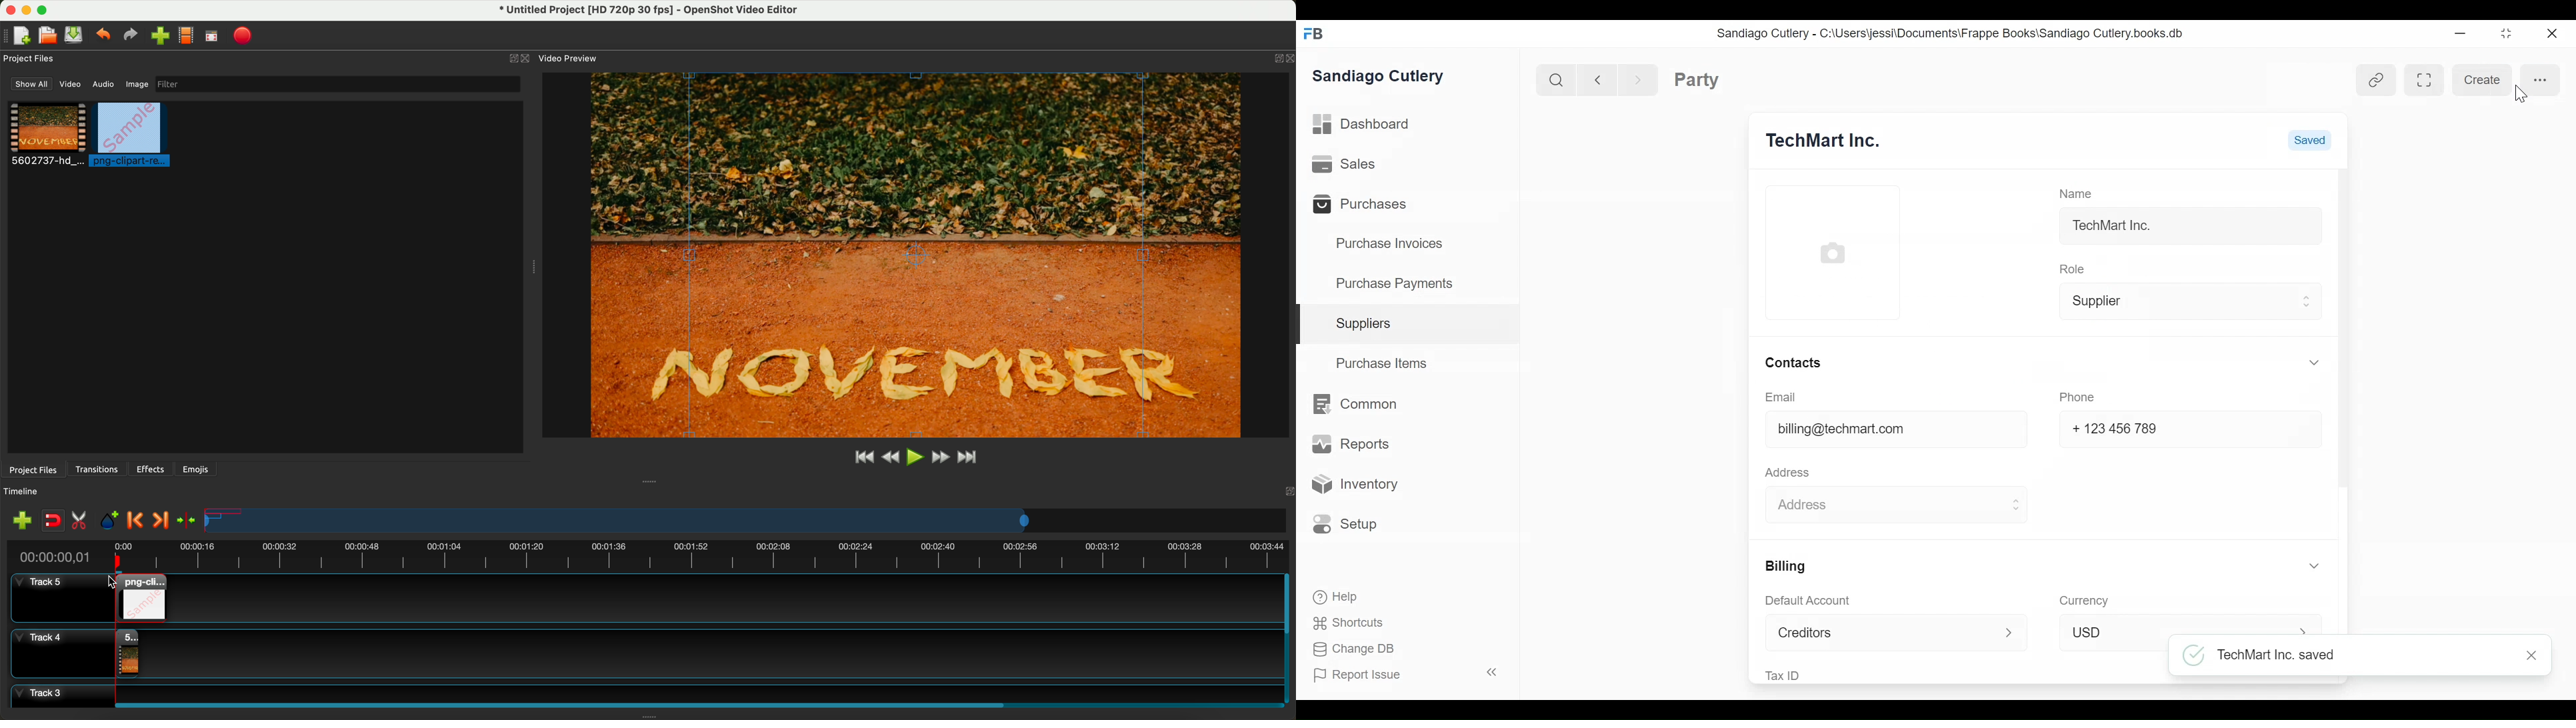  Describe the element at coordinates (2304, 365) in the screenshot. I see `expand ` at that location.